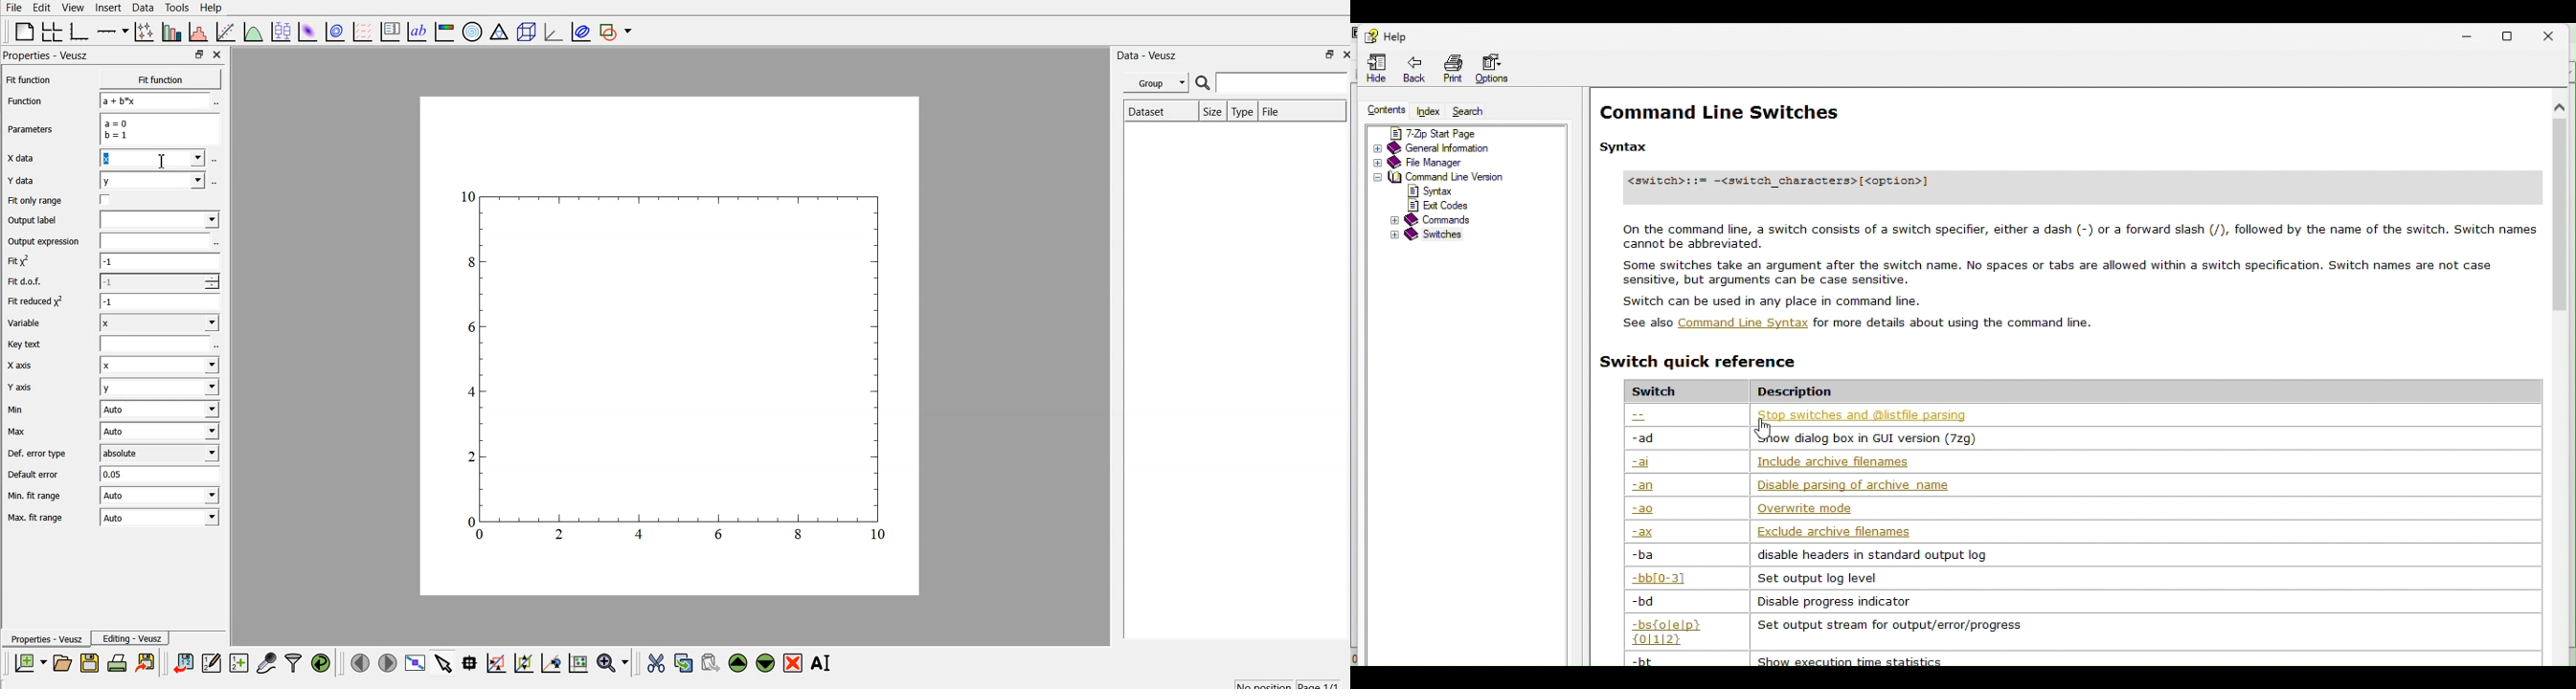 Image resolution: width=2576 pixels, height=700 pixels. I want to click on copy the selected widget, so click(685, 664).